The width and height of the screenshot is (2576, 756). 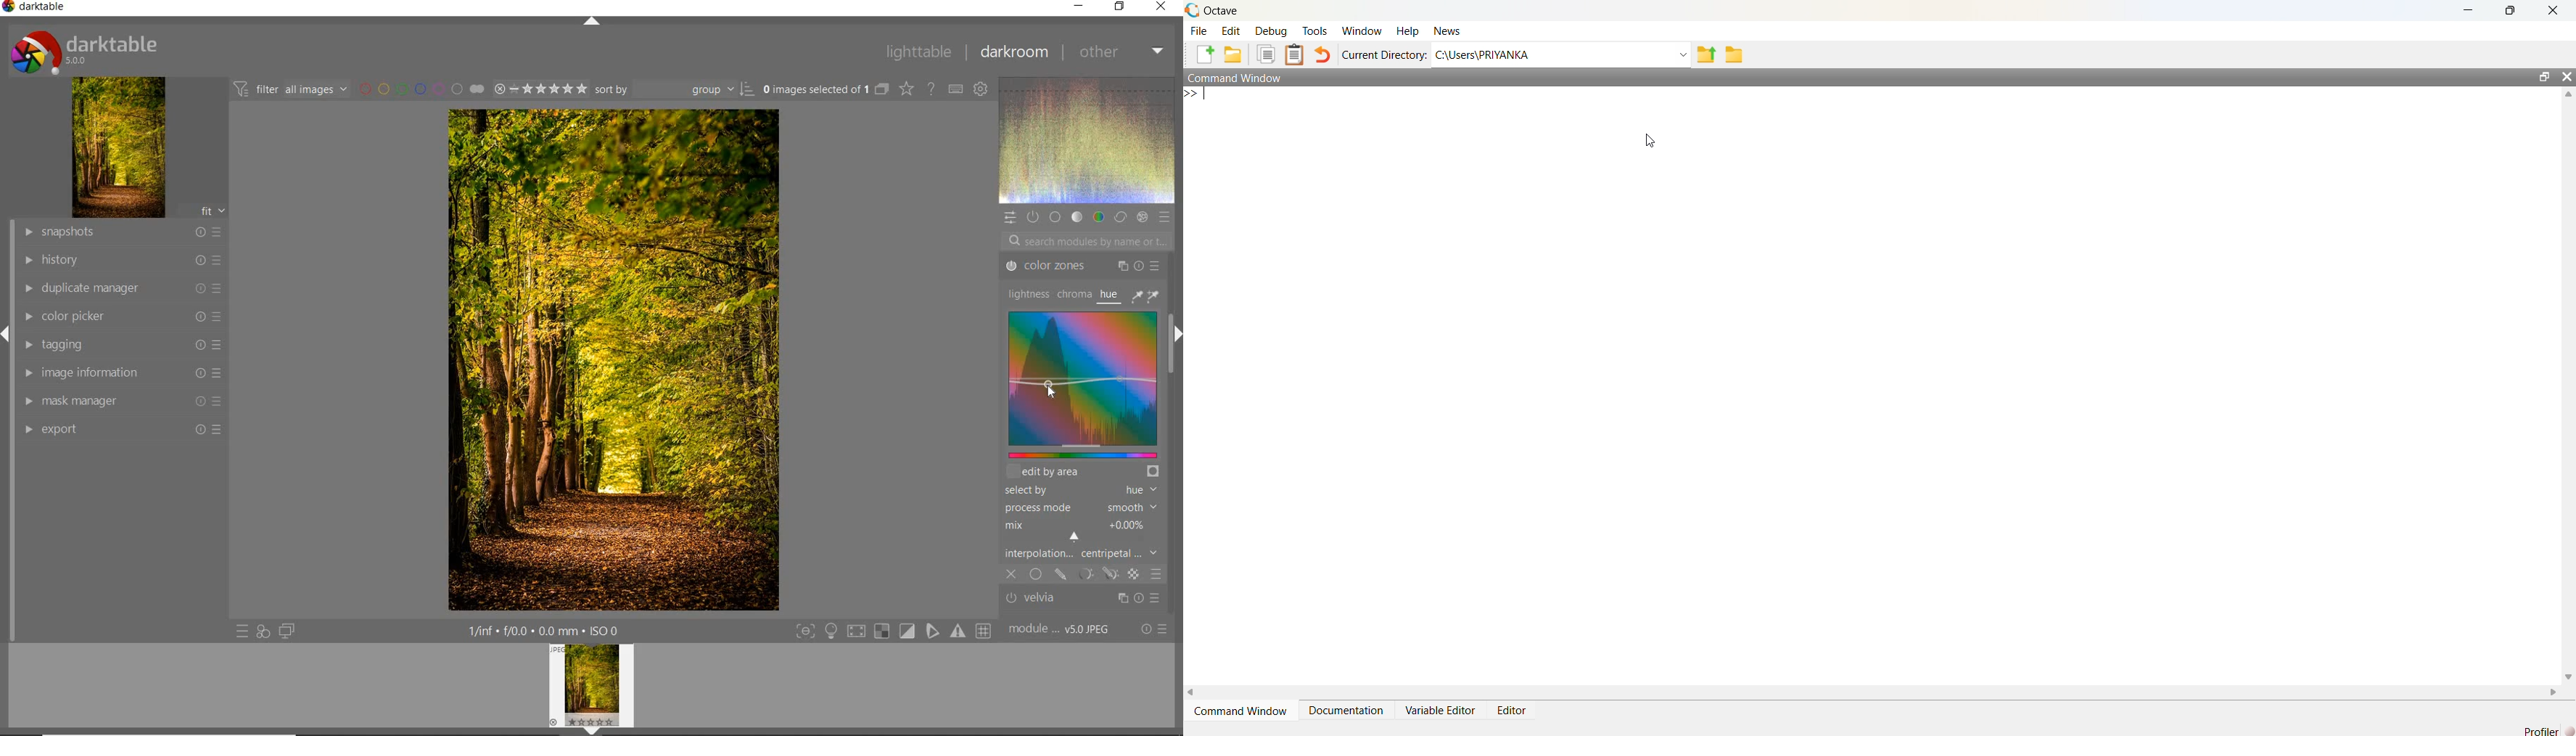 What do you see at coordinates (1118, 7) in the screenshot?
I see `RESTORE` at bounding box center [1118, 7].